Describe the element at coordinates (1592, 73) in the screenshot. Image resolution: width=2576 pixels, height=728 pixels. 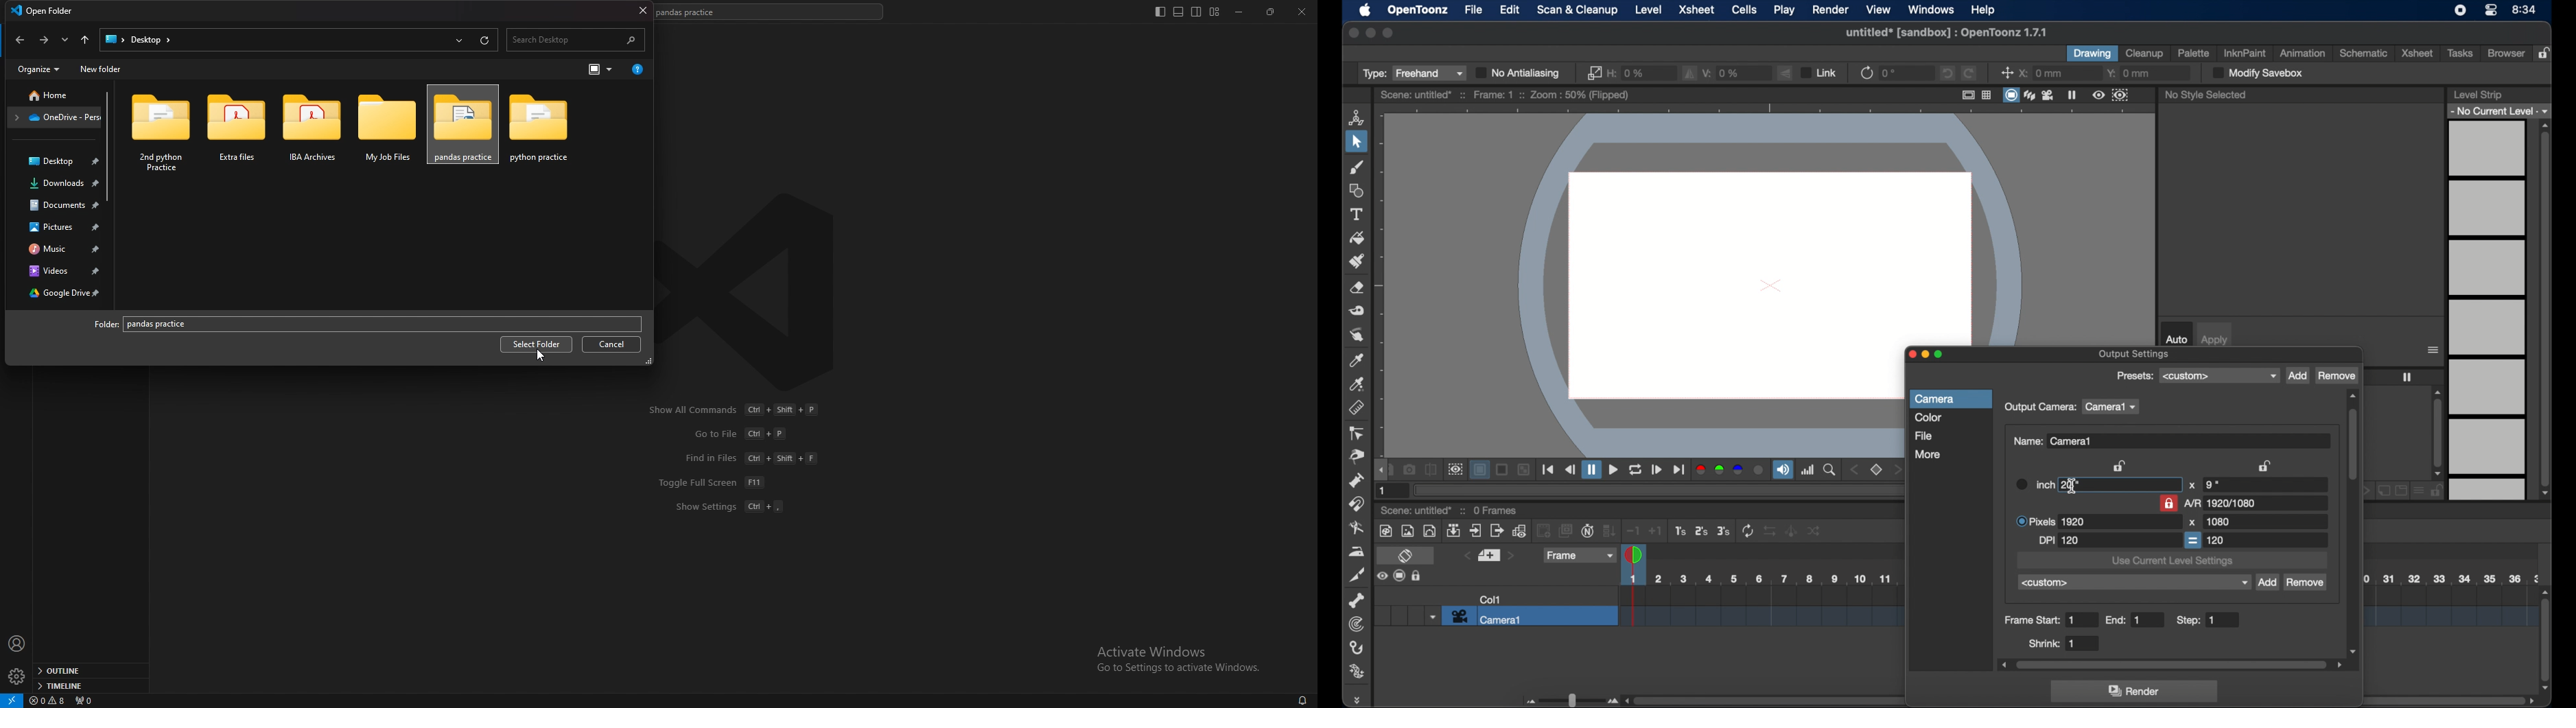
I see `link` at that location.